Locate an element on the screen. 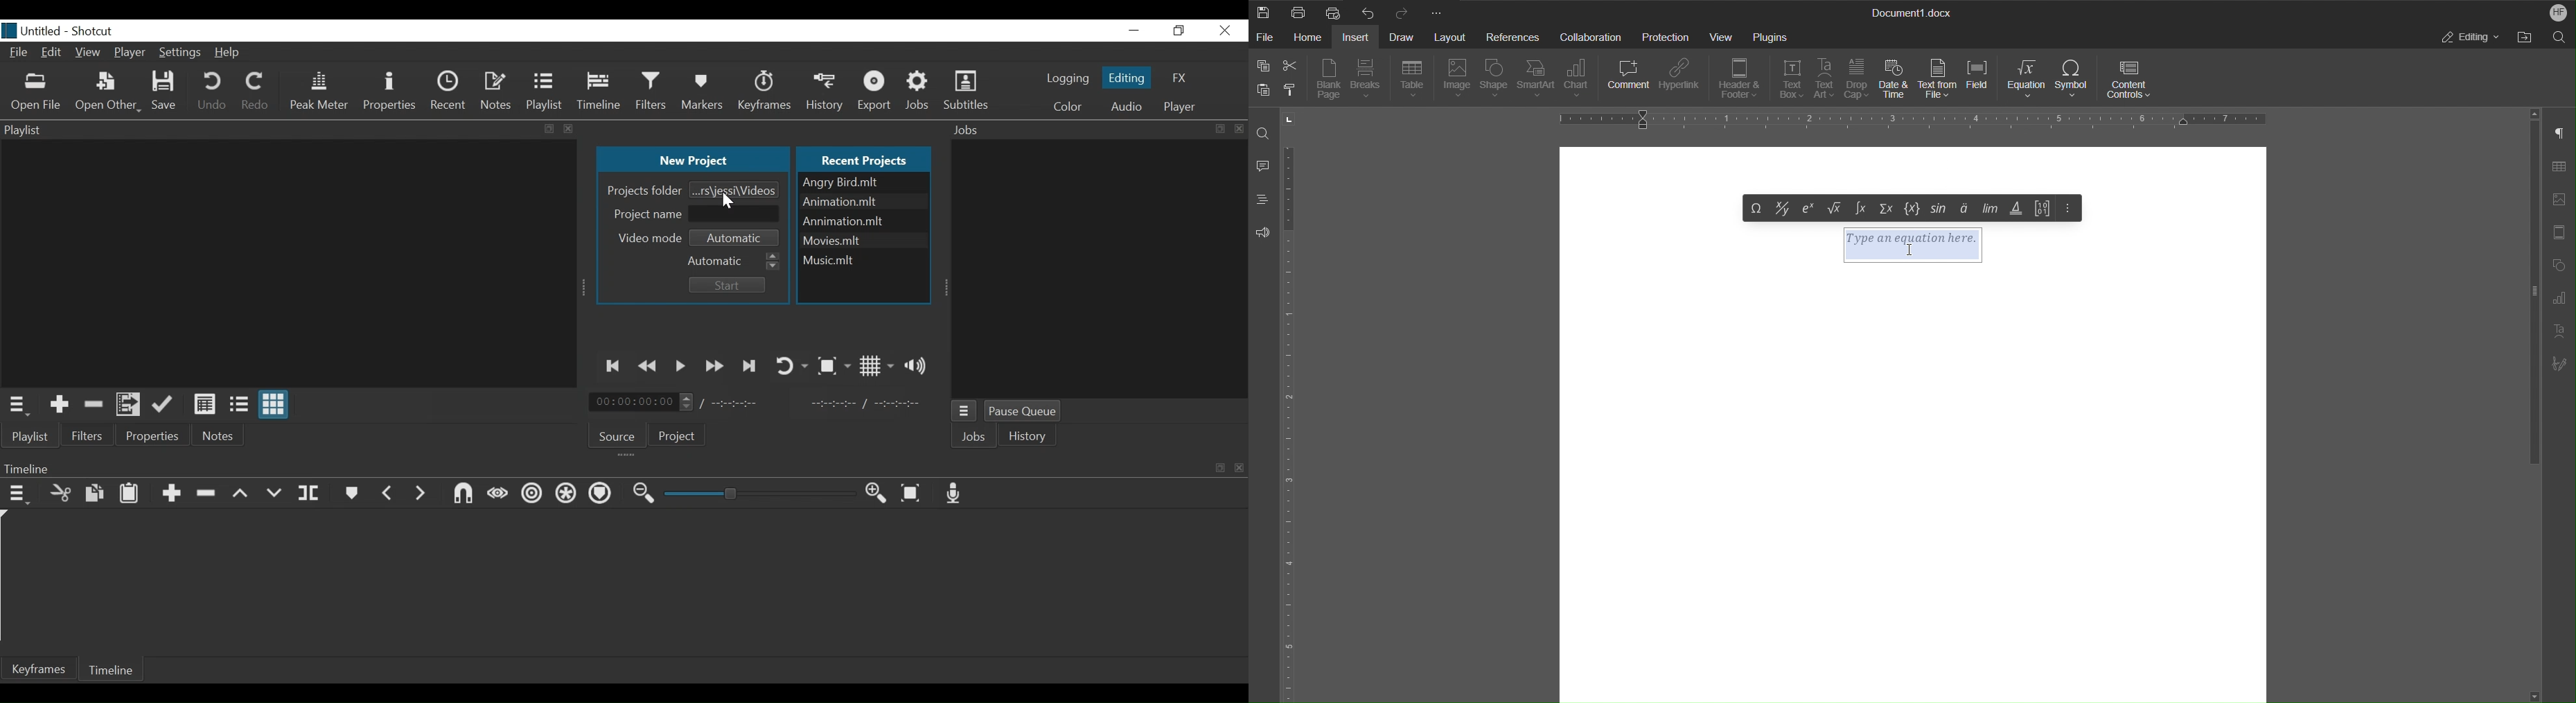 This screenshot has width=2576, height=728. Clip Thumbnail is located at coordinates (285, 262).